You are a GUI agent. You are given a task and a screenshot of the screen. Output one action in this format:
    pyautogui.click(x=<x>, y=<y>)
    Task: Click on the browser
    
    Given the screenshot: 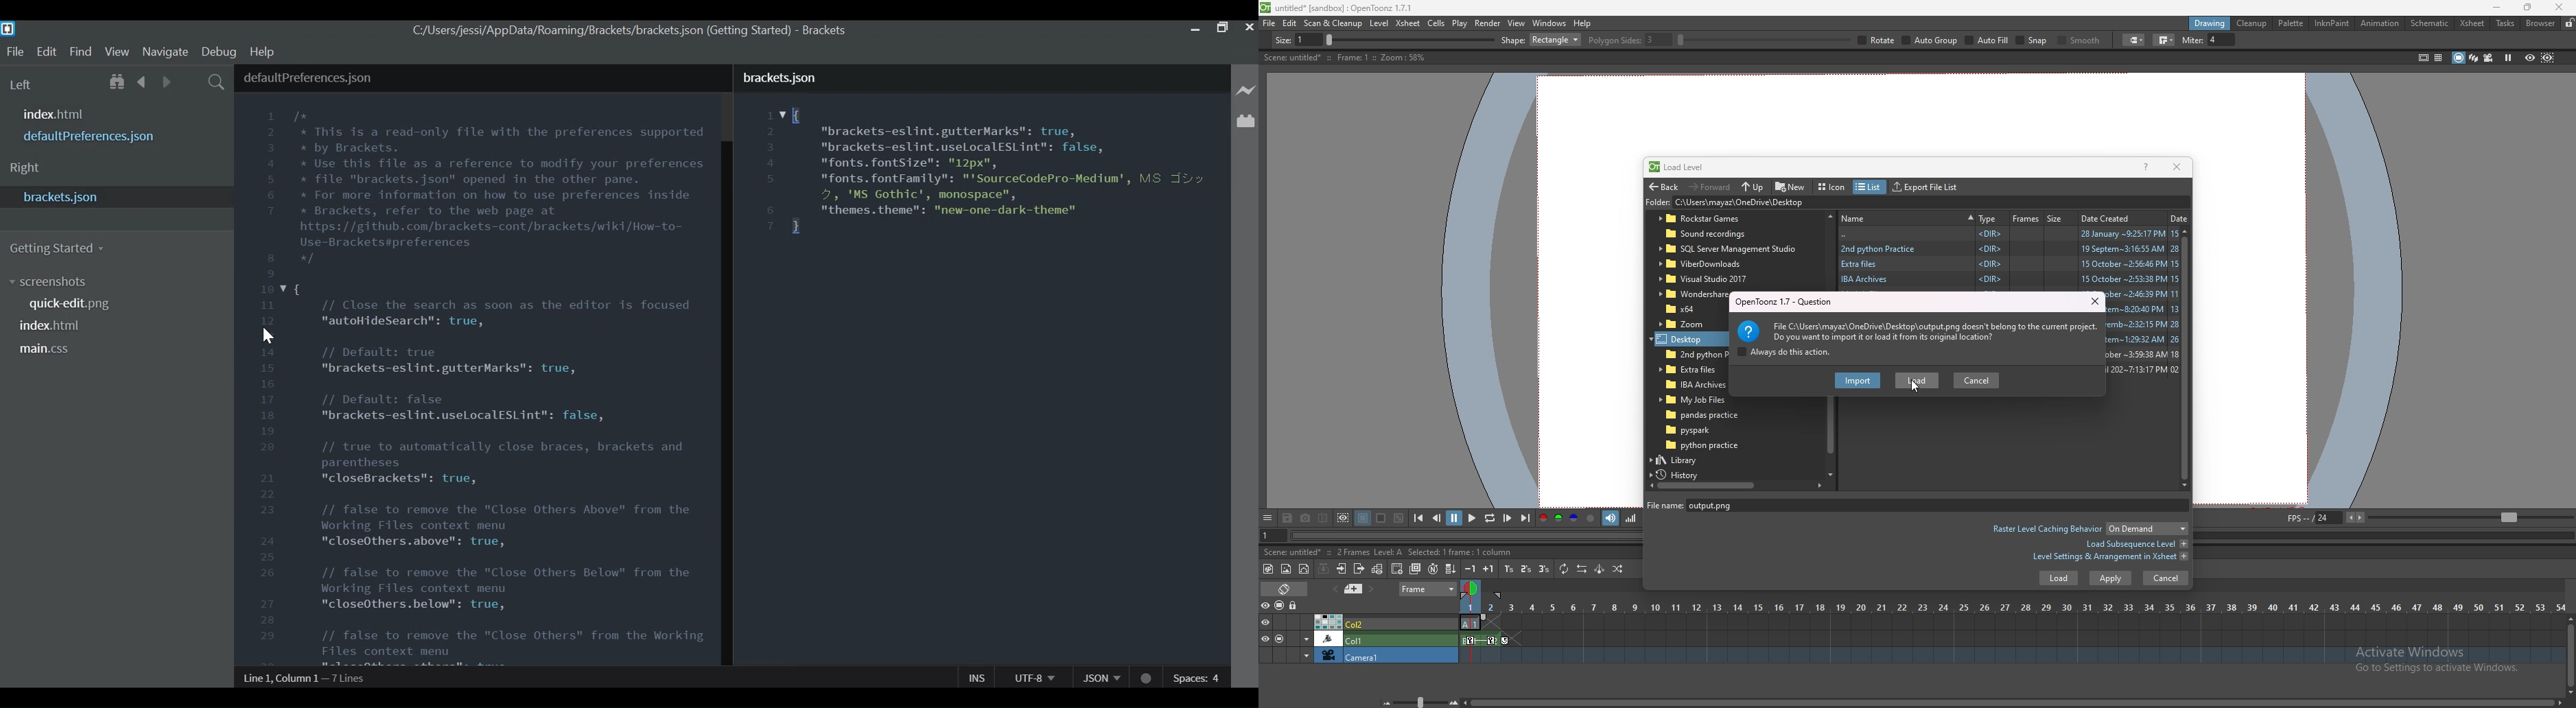 What is the action you would take?
    pyautogui.click(x=2541, y=23)
    